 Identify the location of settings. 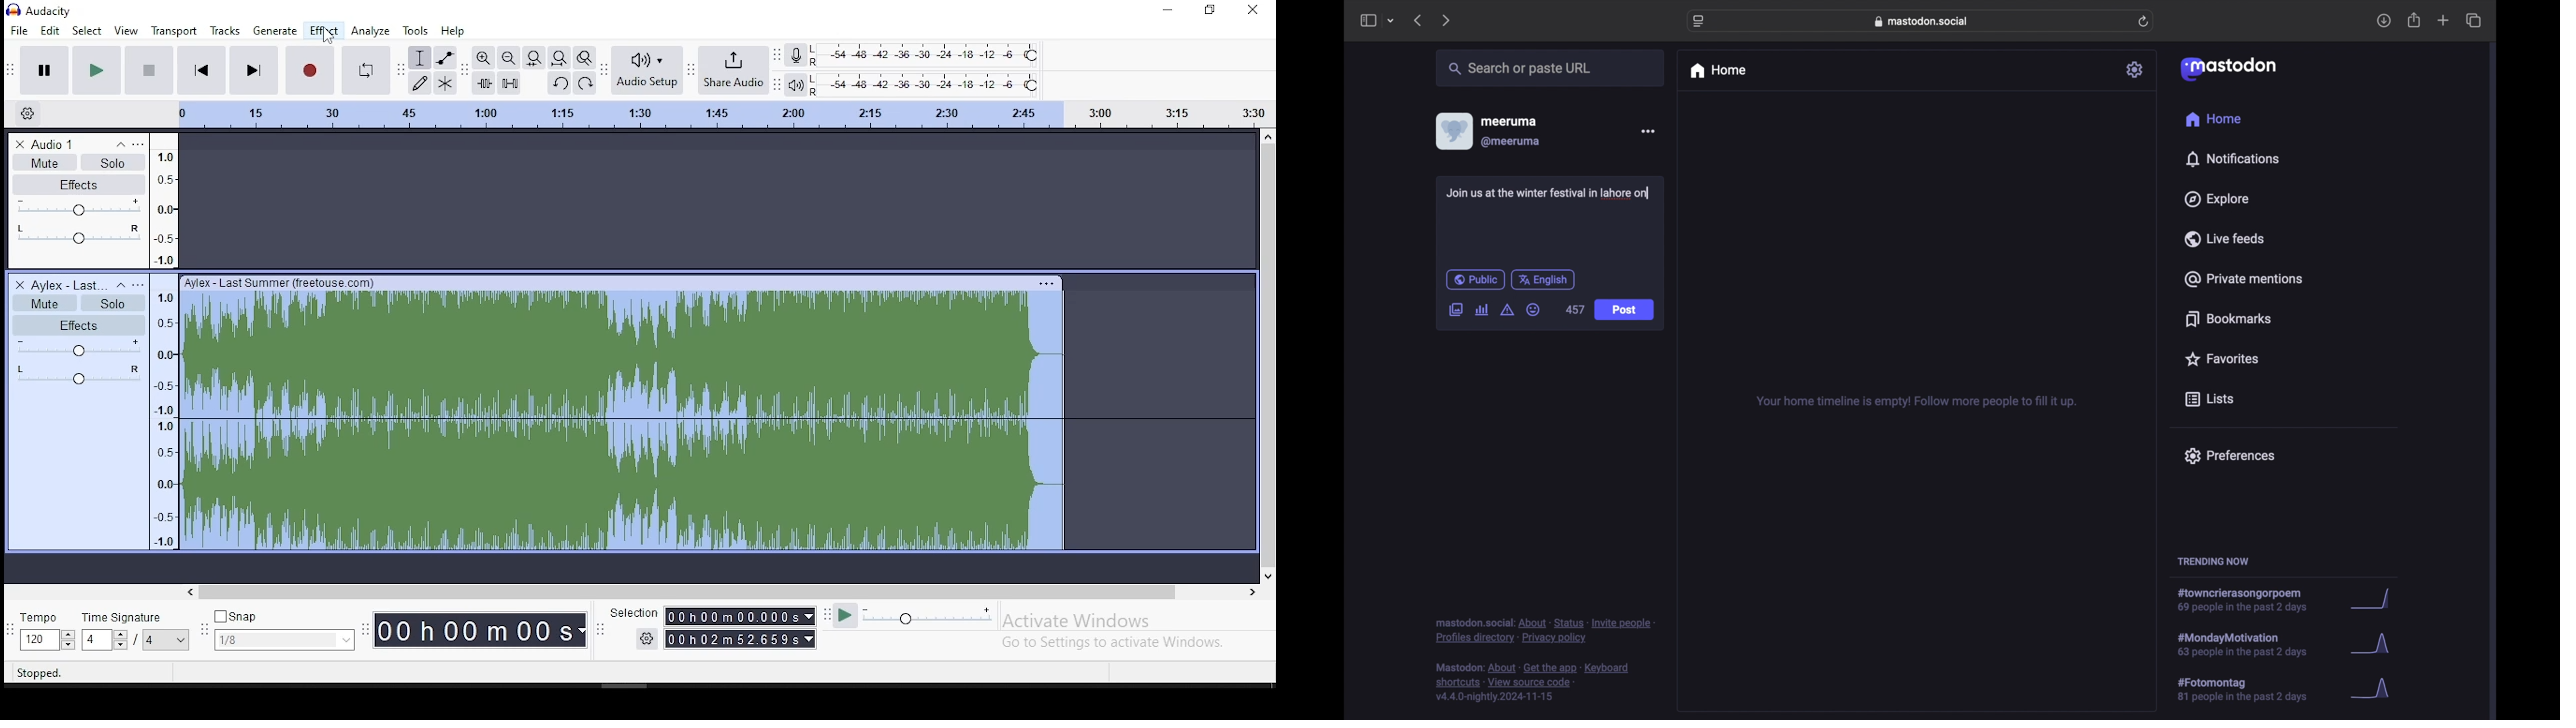
(31, 111).